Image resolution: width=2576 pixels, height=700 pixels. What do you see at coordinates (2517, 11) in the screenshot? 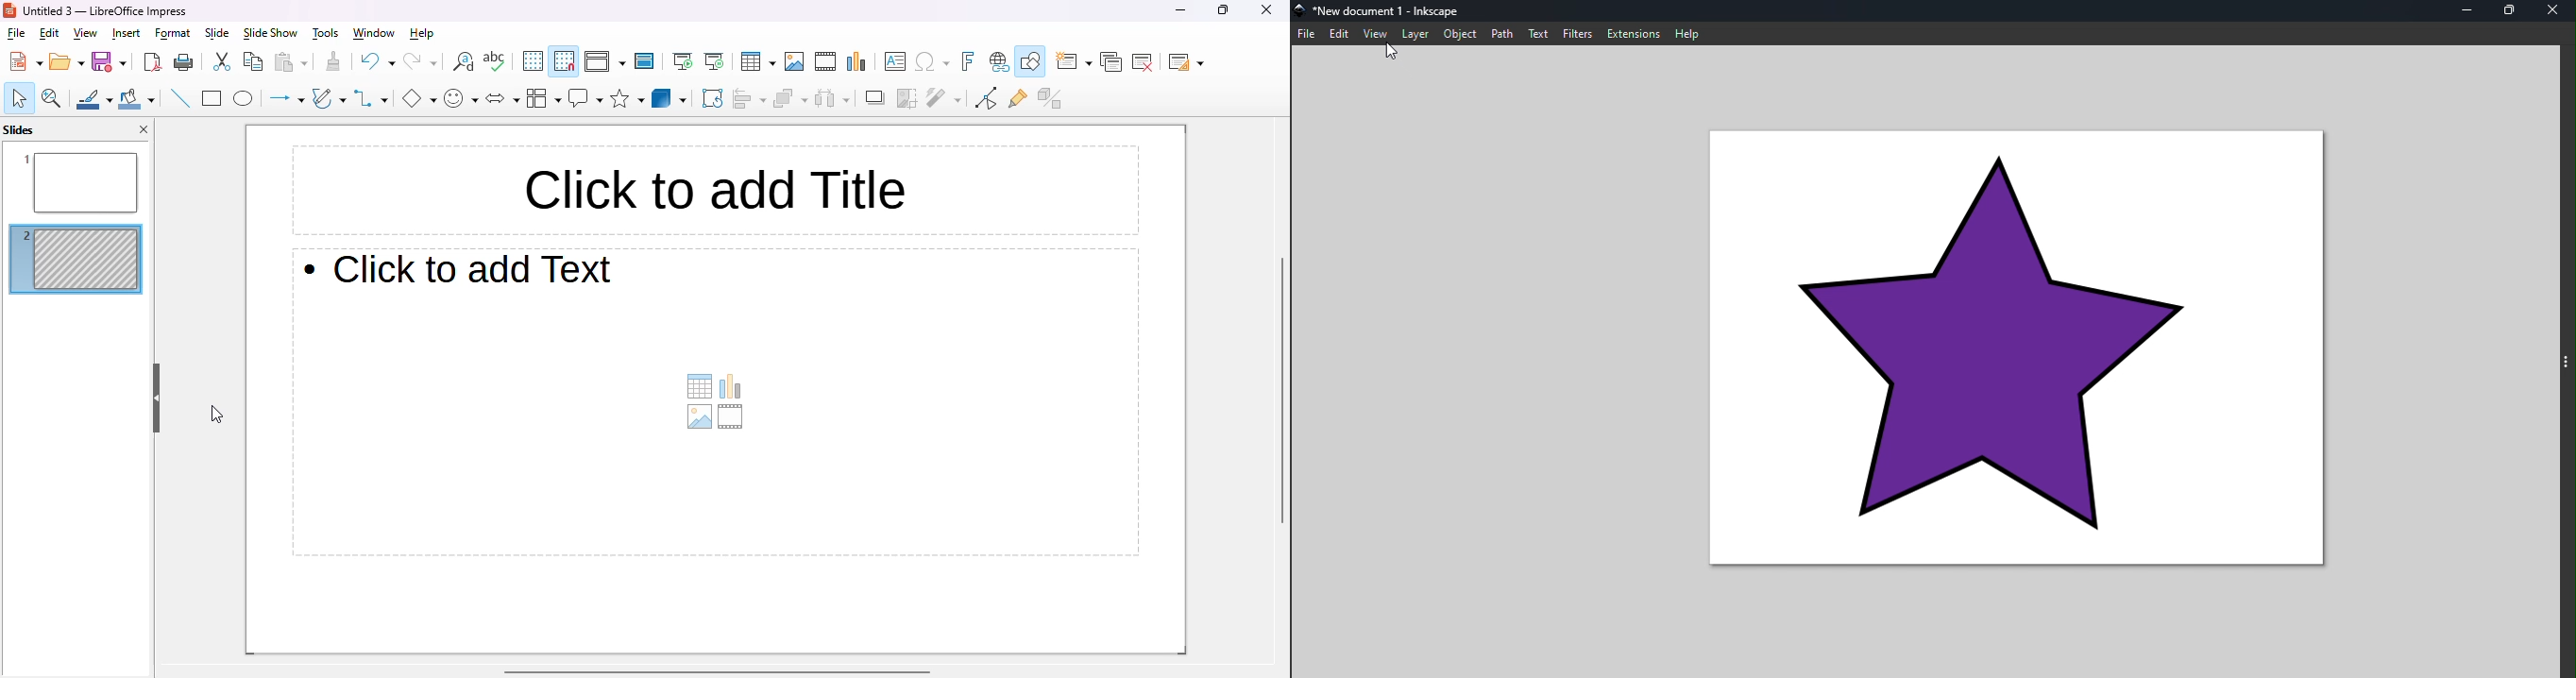
I see `Maximize` at bounding box center [2517, 11].